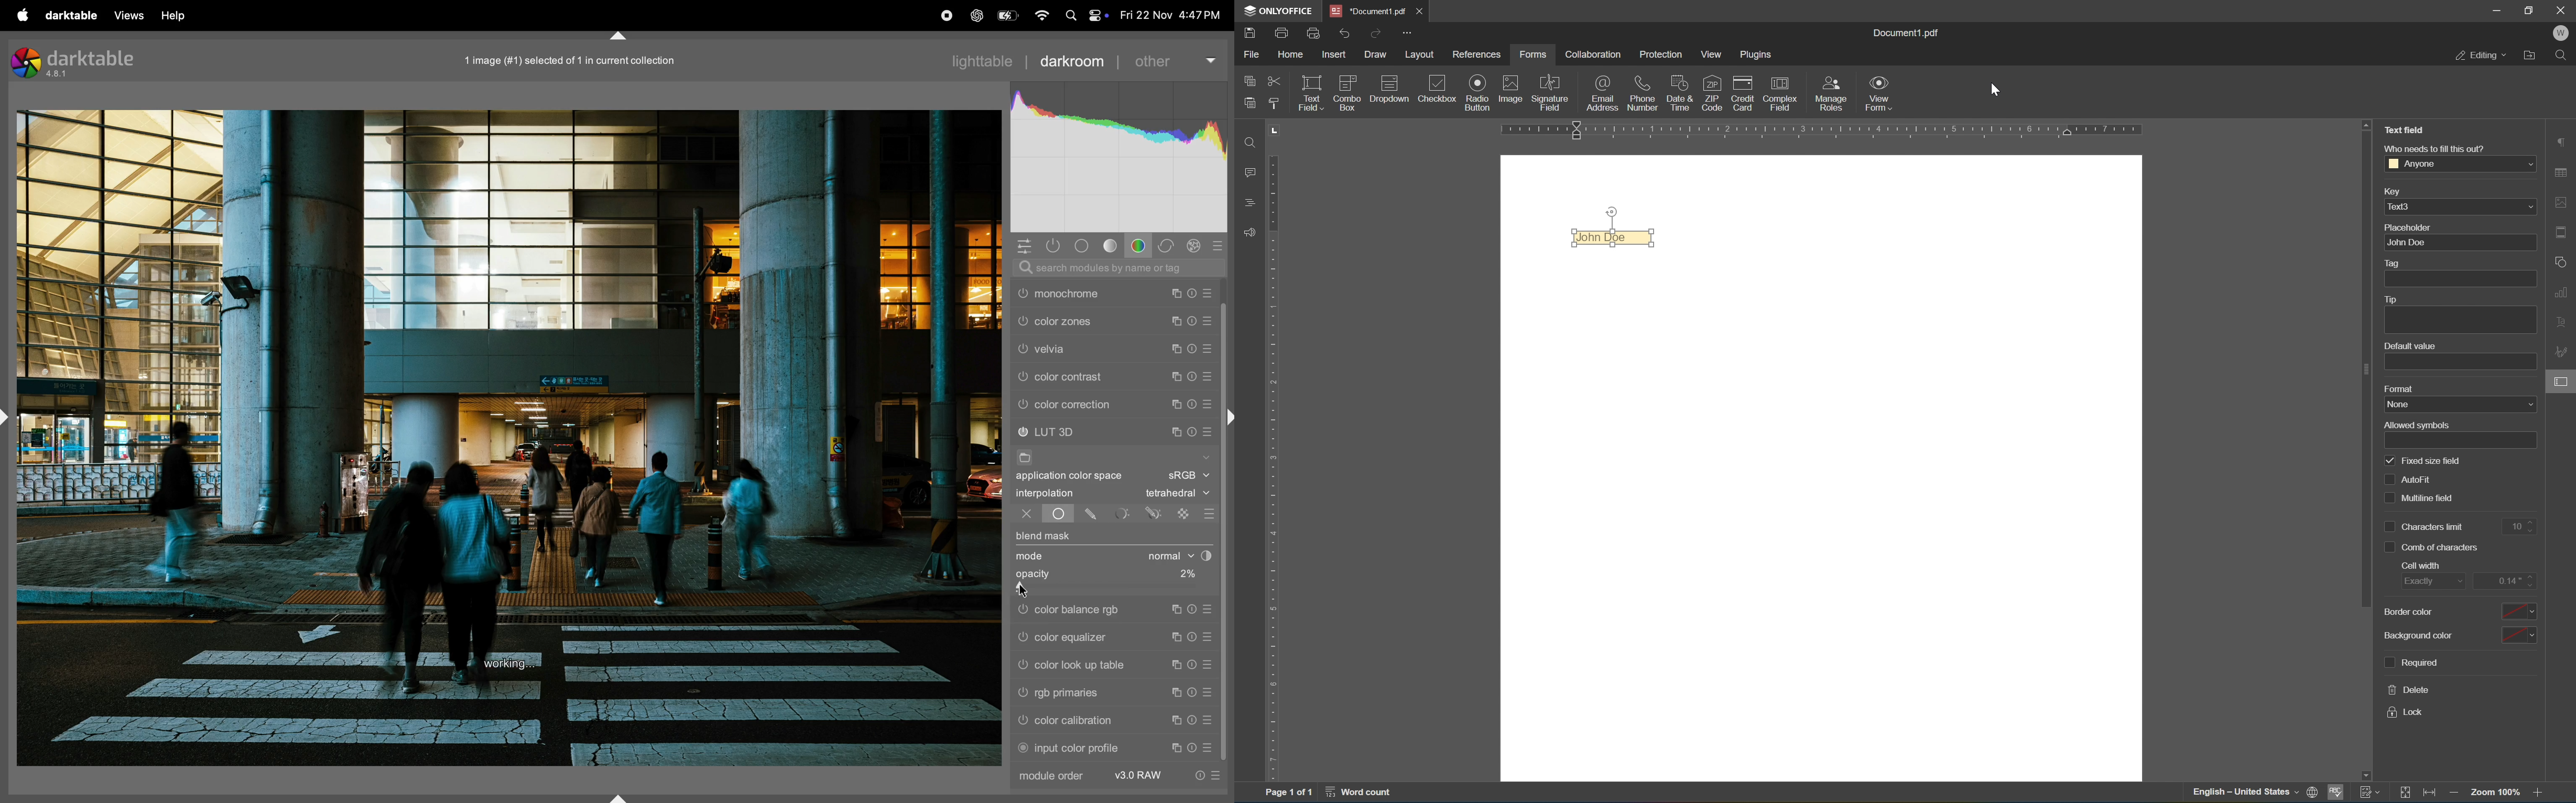 This screenshot has width=2576, height=812. Describe the element at coordinates (1173, 428) in the screenshot. I see `multiple intance actions` at that location.